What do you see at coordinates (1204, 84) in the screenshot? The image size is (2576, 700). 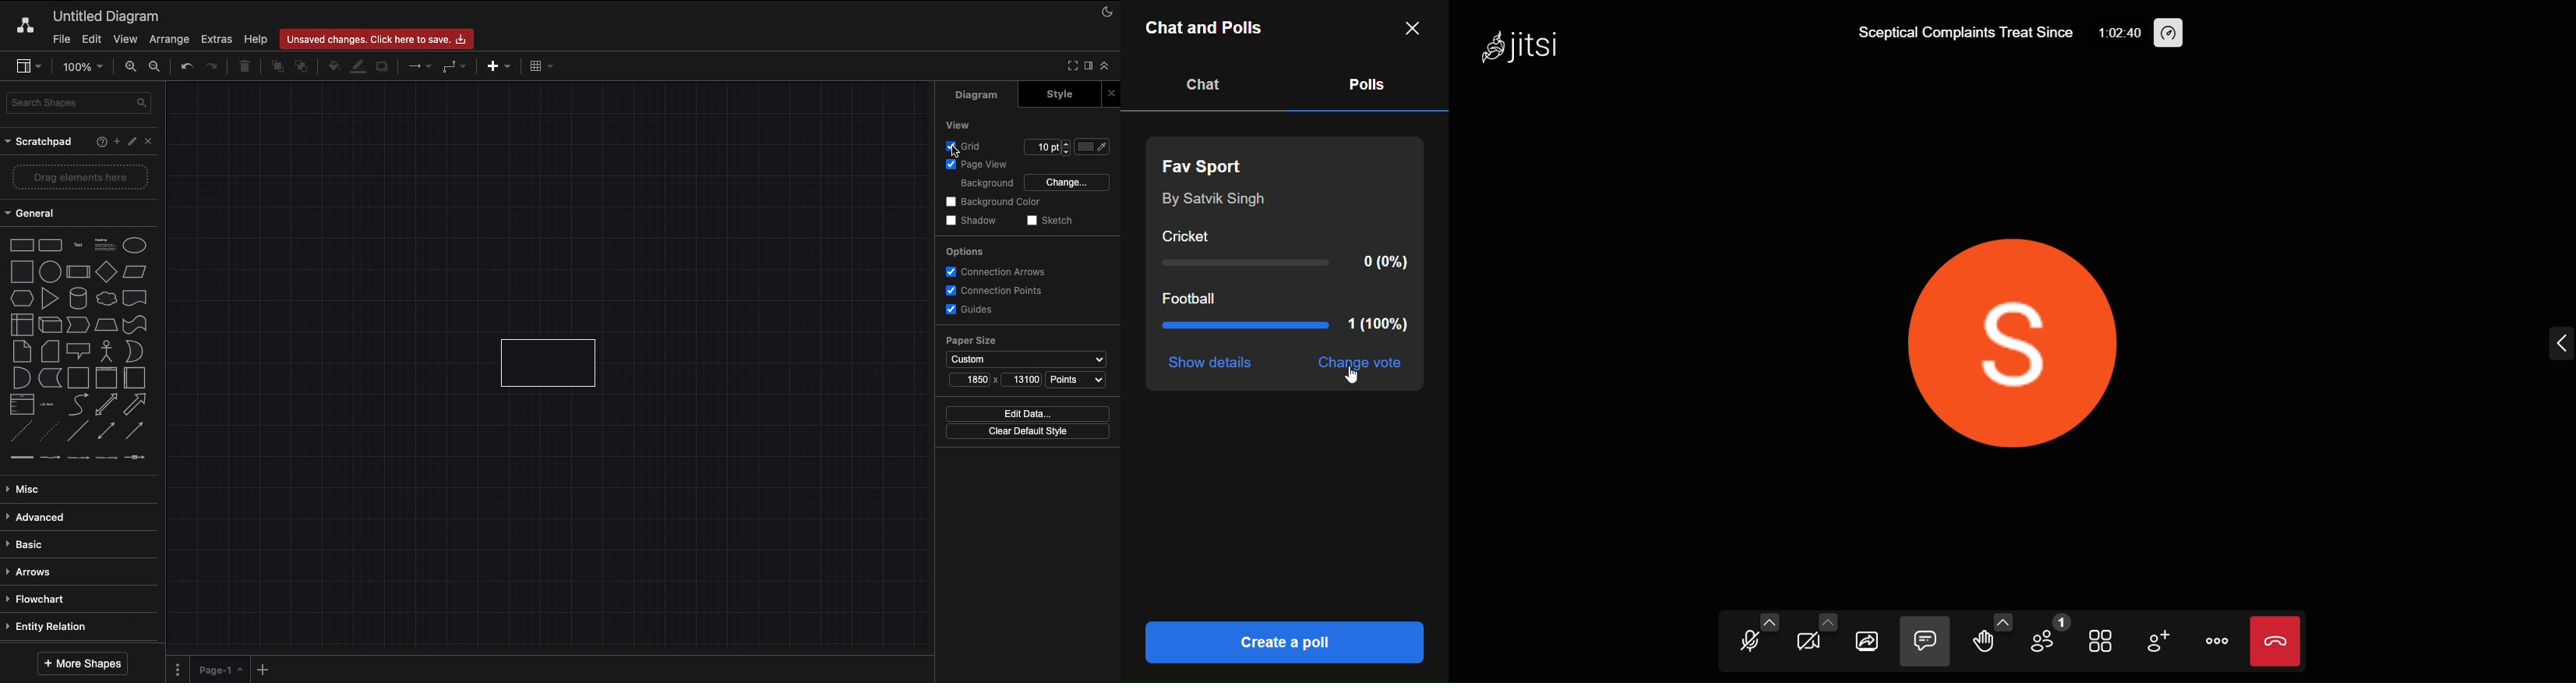 I see `chats` at bounding box center [1204, 84].